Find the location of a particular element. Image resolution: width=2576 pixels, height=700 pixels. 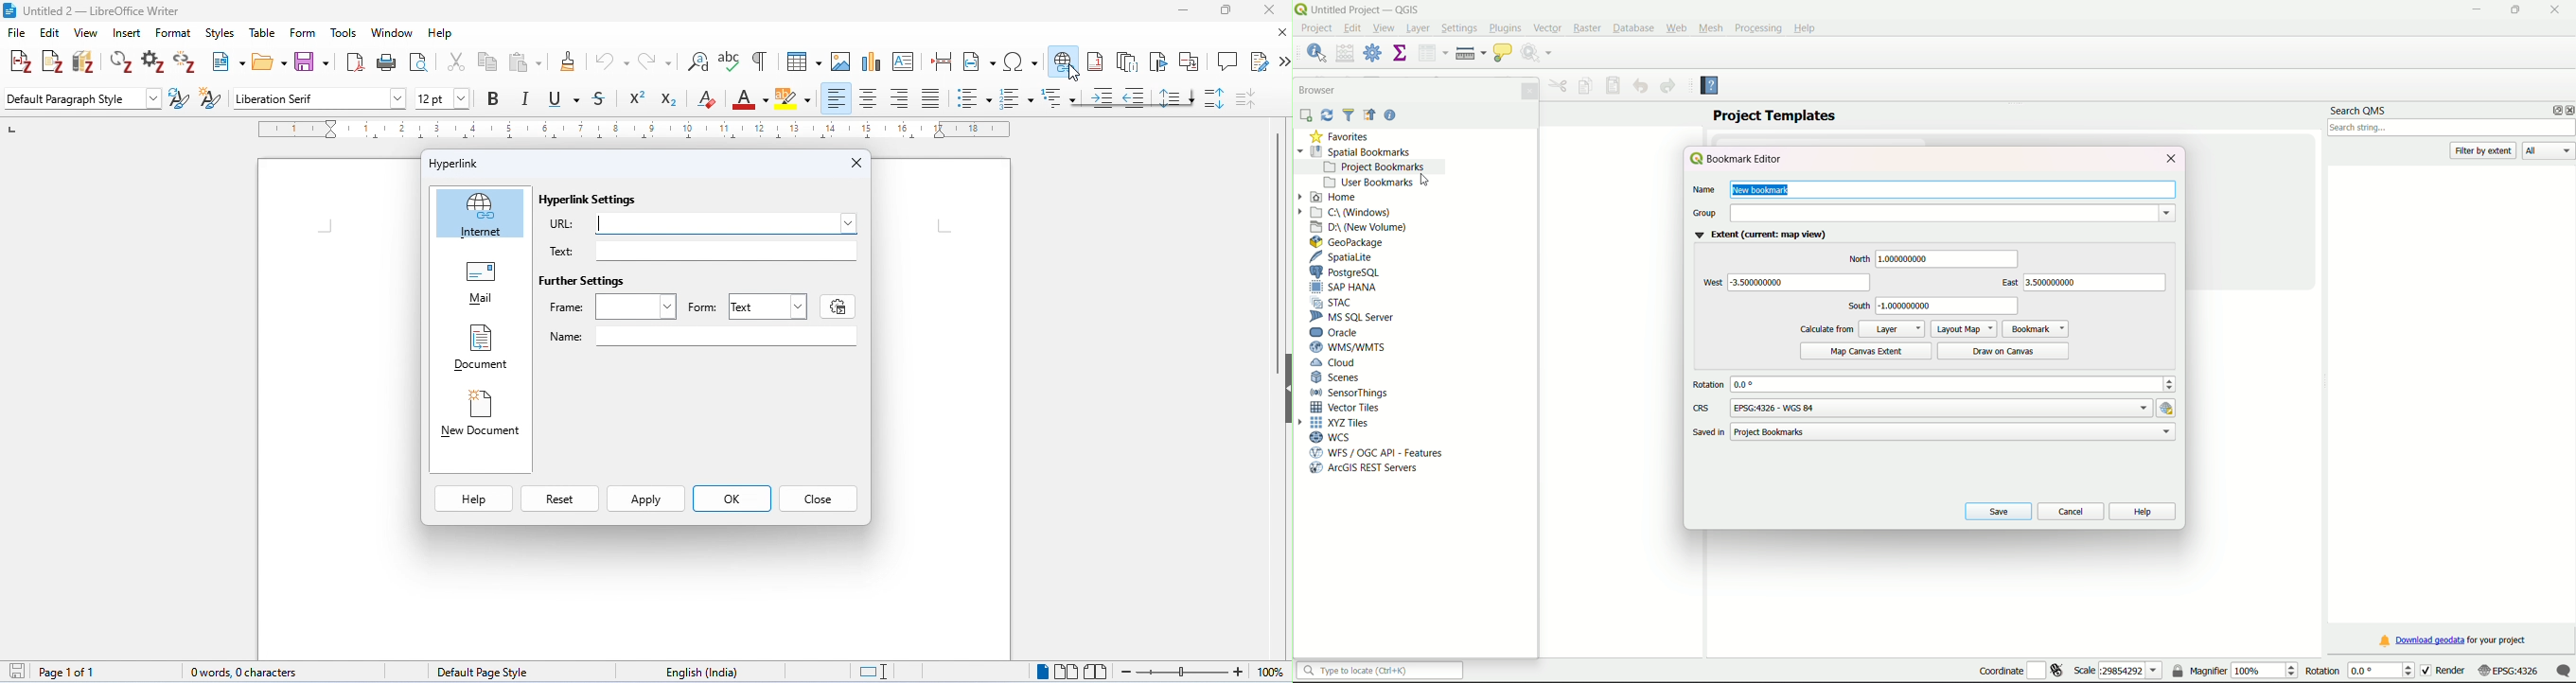

settings is located at coordinates (833, 308).